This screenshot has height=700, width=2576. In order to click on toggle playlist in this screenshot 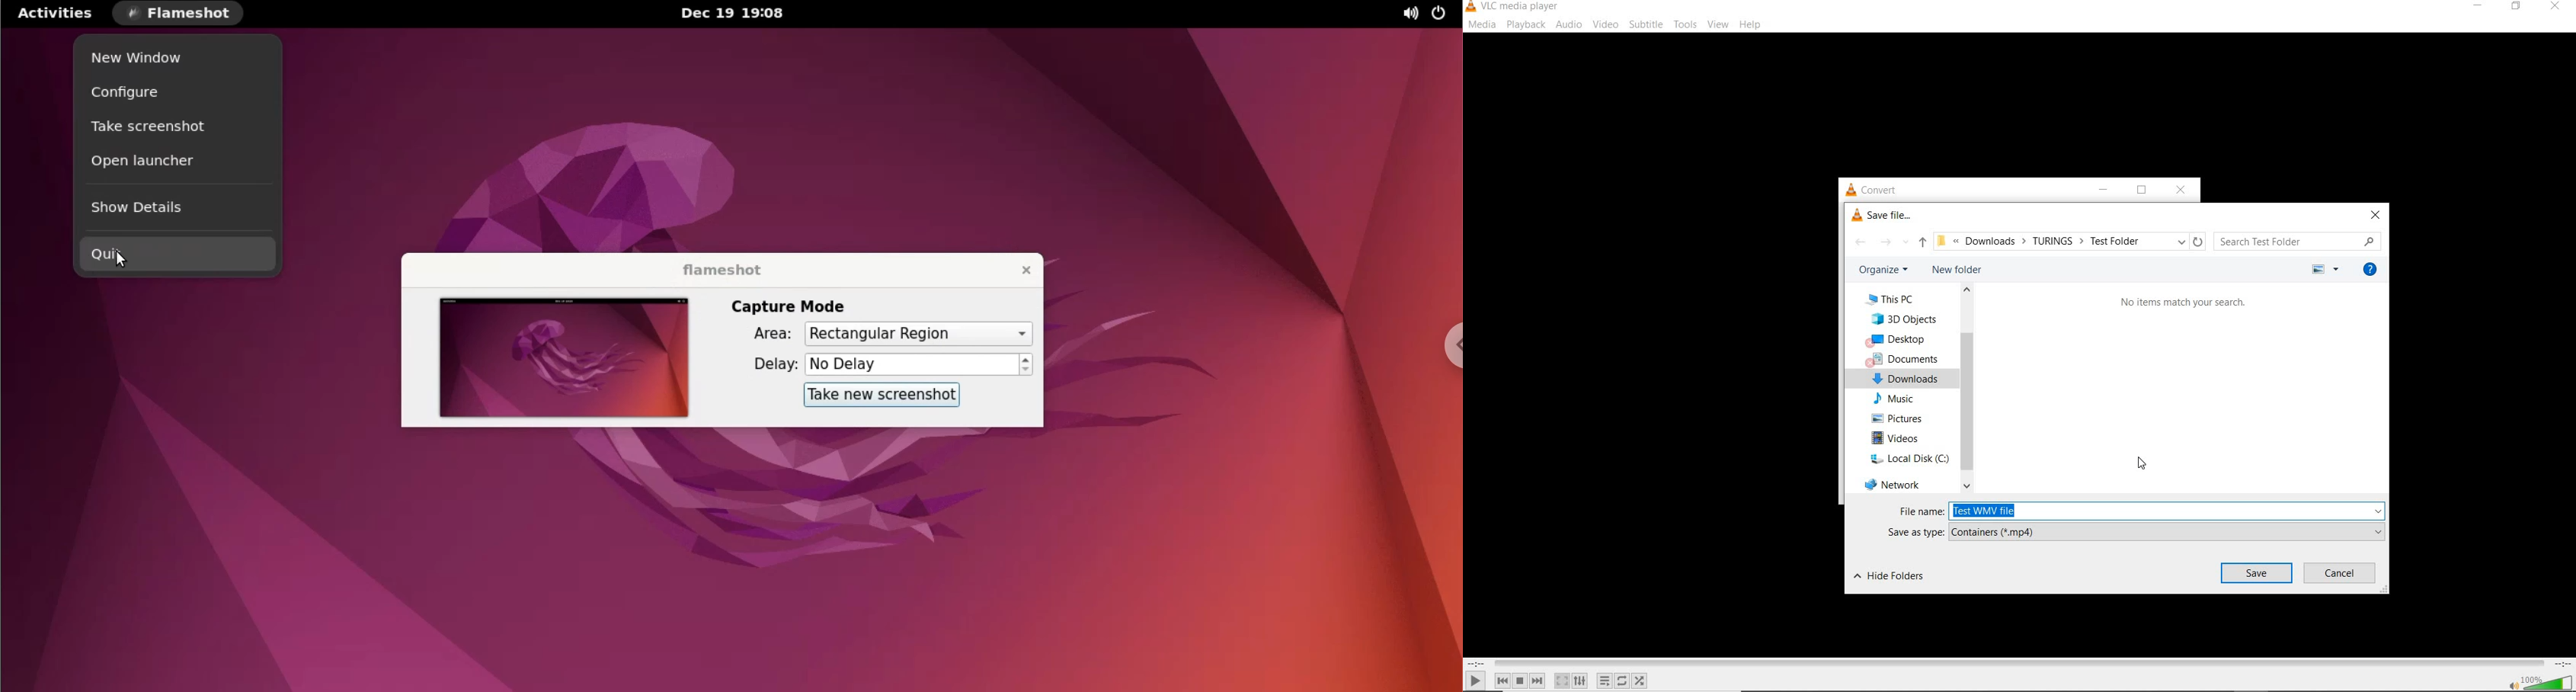, I will do `click(1605, 681)`.